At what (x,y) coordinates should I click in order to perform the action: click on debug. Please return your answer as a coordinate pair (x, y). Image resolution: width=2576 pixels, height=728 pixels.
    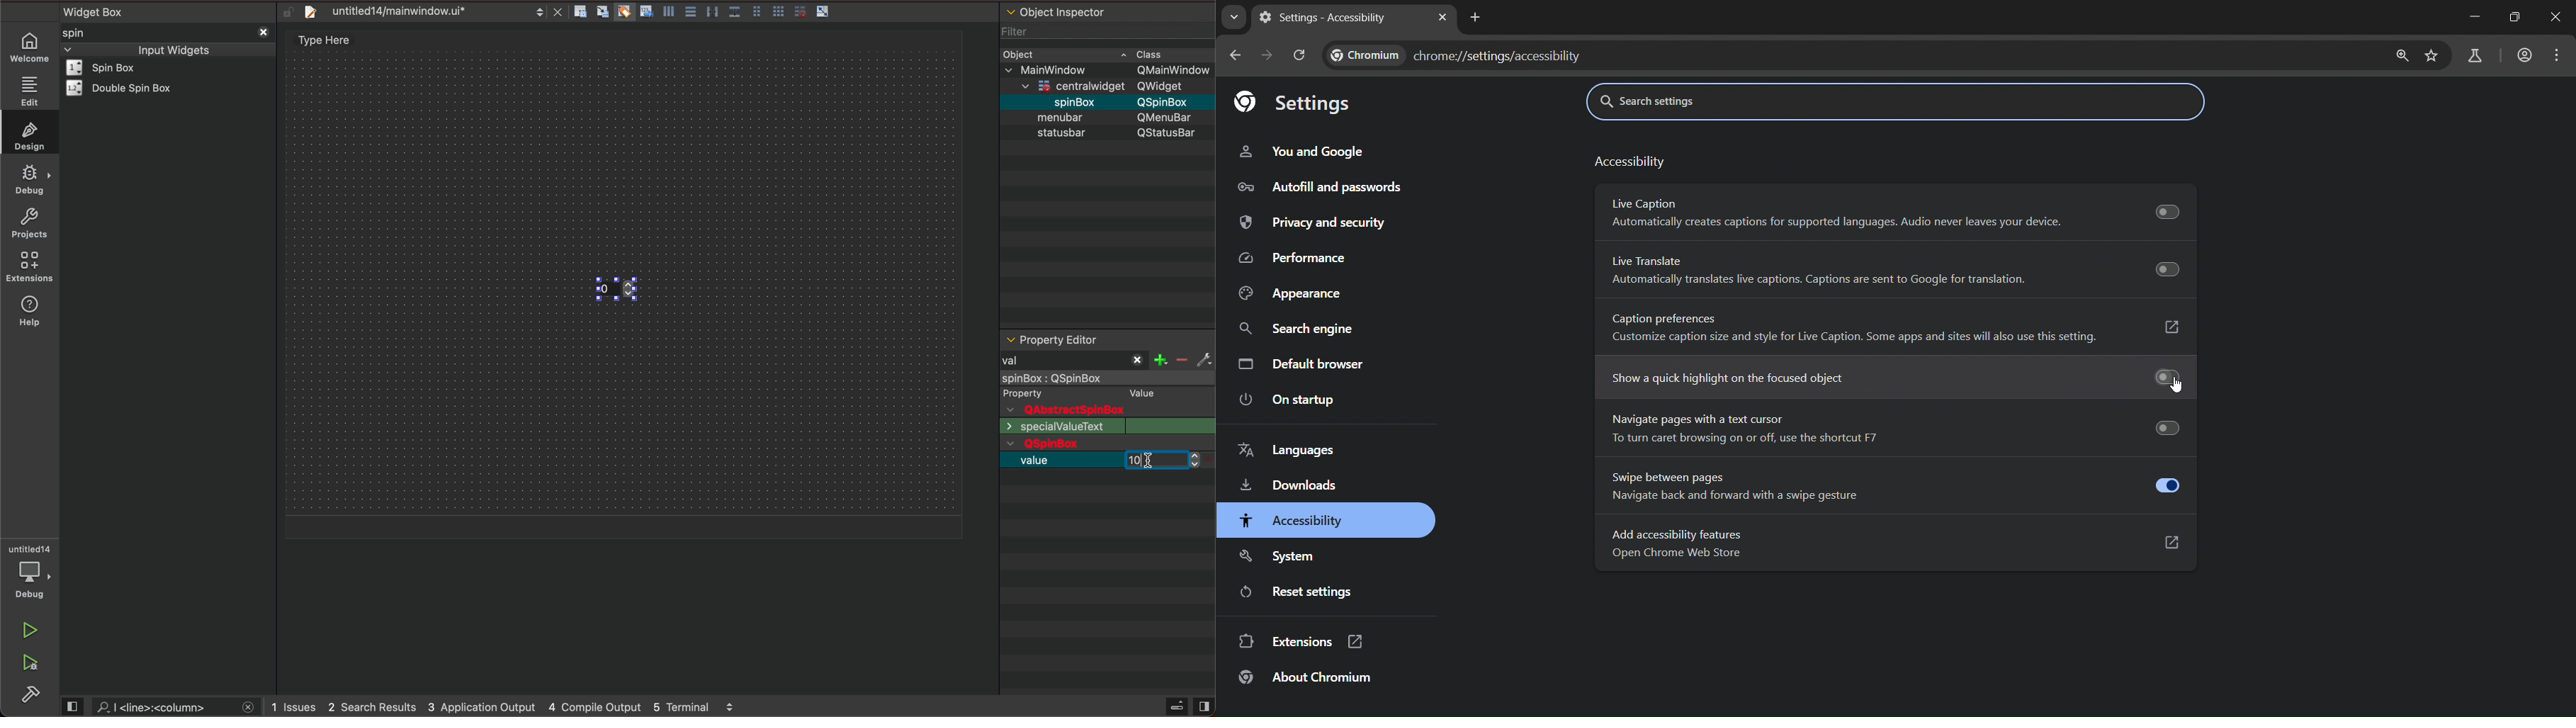
    Looking at the image, I should click on (30, 180).